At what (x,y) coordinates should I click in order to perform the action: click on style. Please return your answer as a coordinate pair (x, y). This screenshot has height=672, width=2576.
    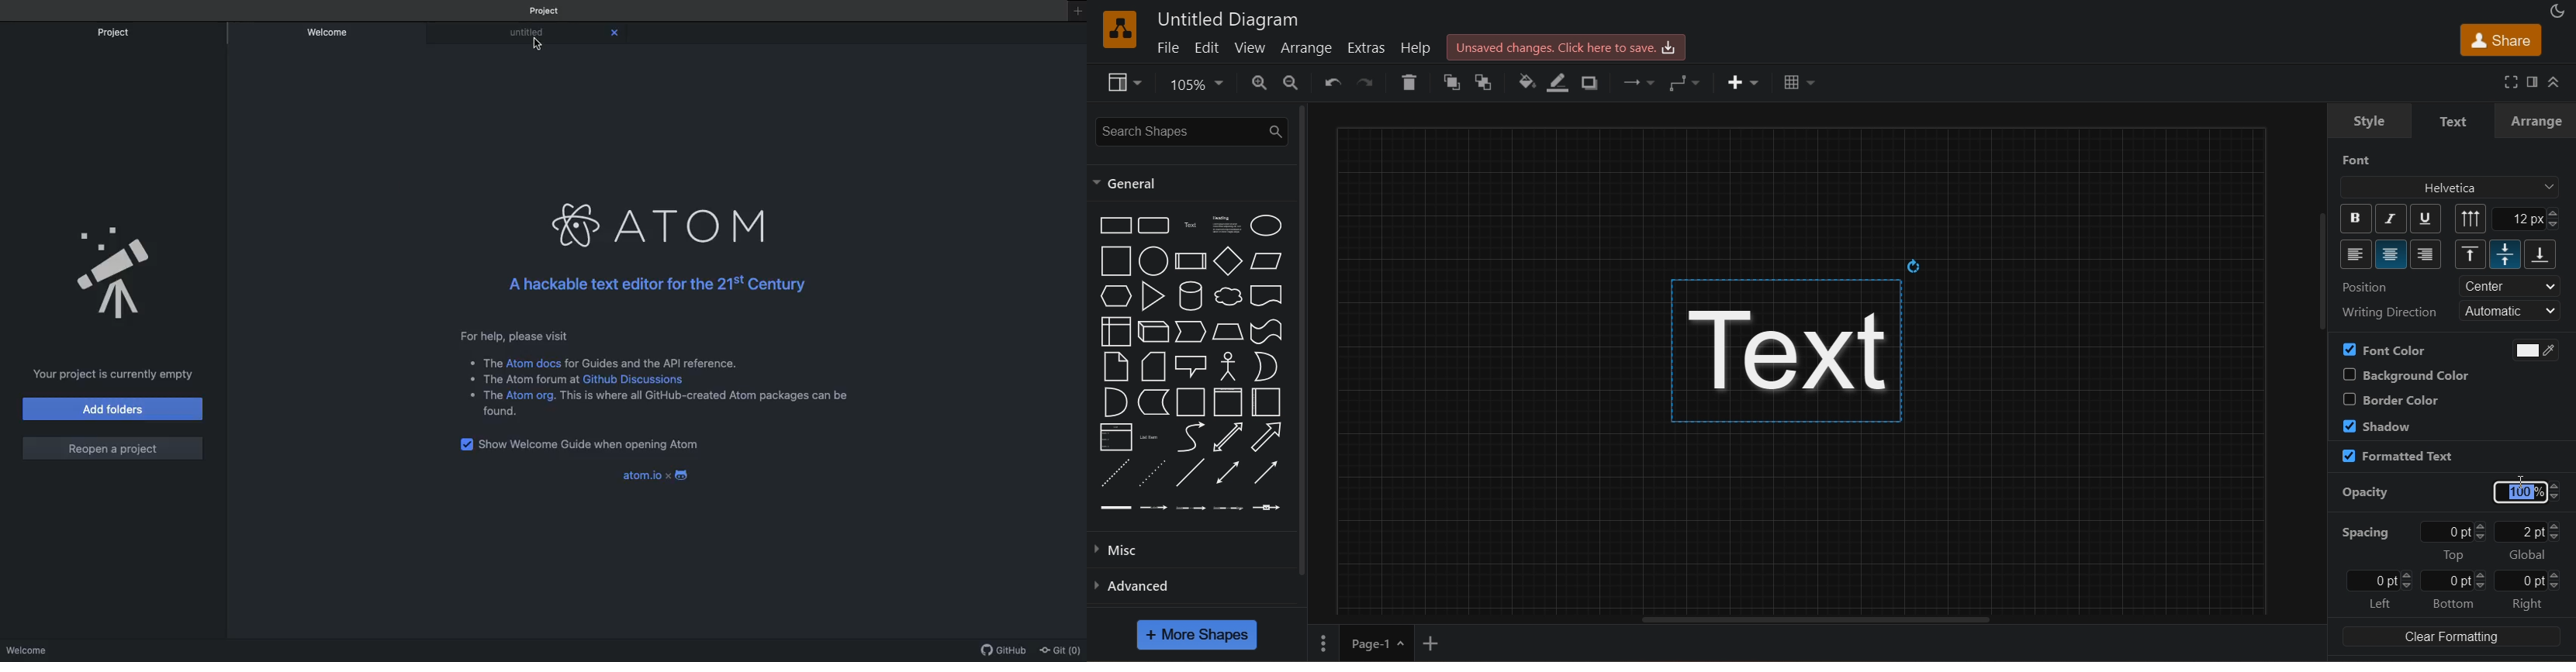
    Looking at the image, I should click on (2369, 121).